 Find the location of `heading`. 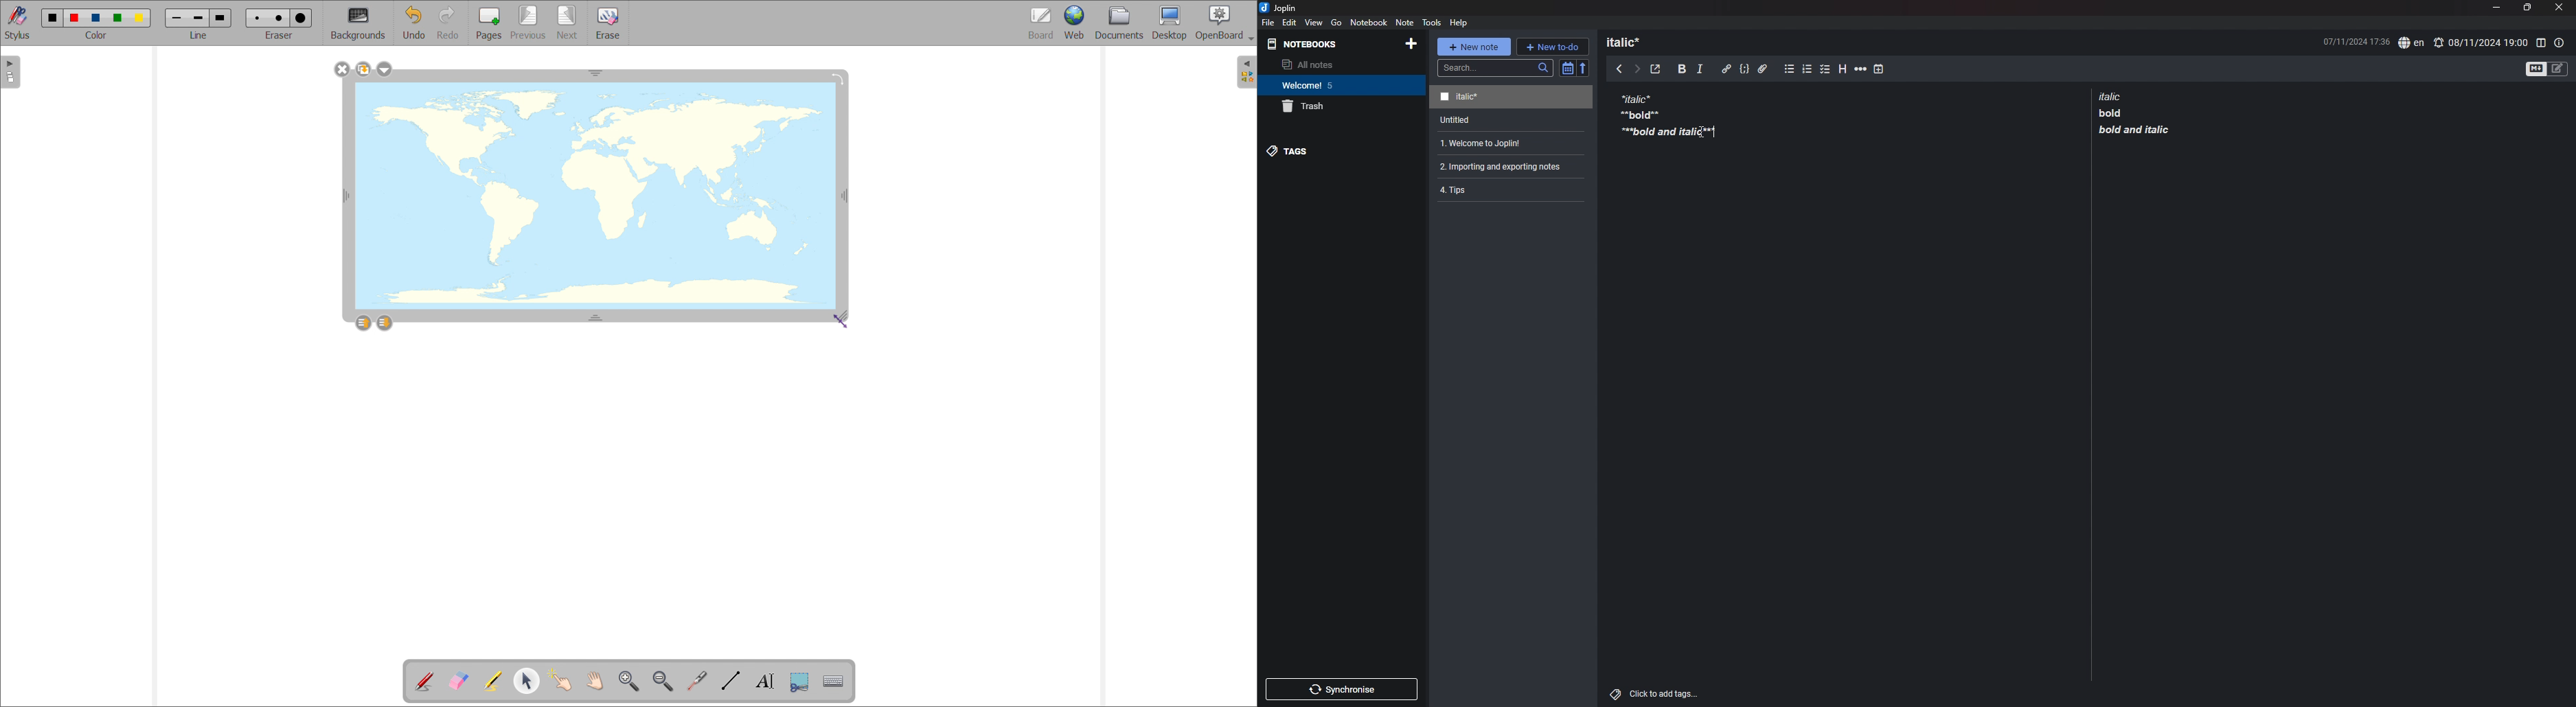

heading is located at coordinates (1844, 69).